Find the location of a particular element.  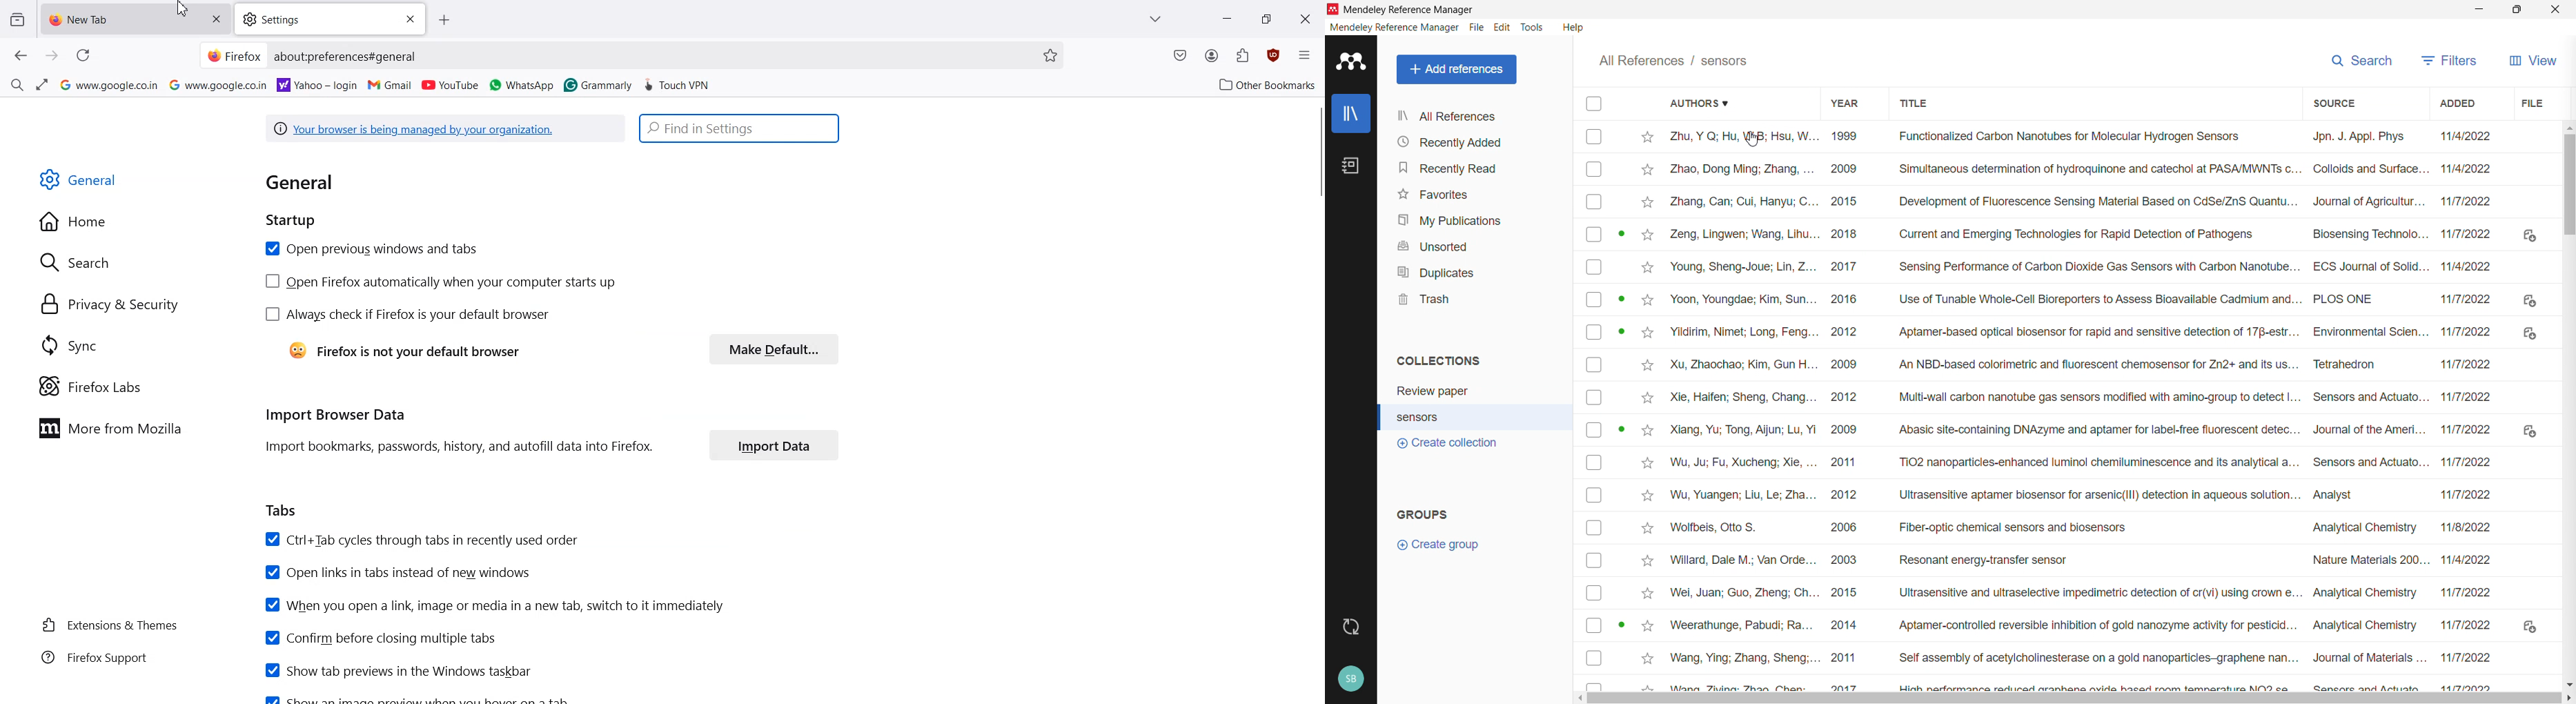

Home is located at coordinates (77, 222).